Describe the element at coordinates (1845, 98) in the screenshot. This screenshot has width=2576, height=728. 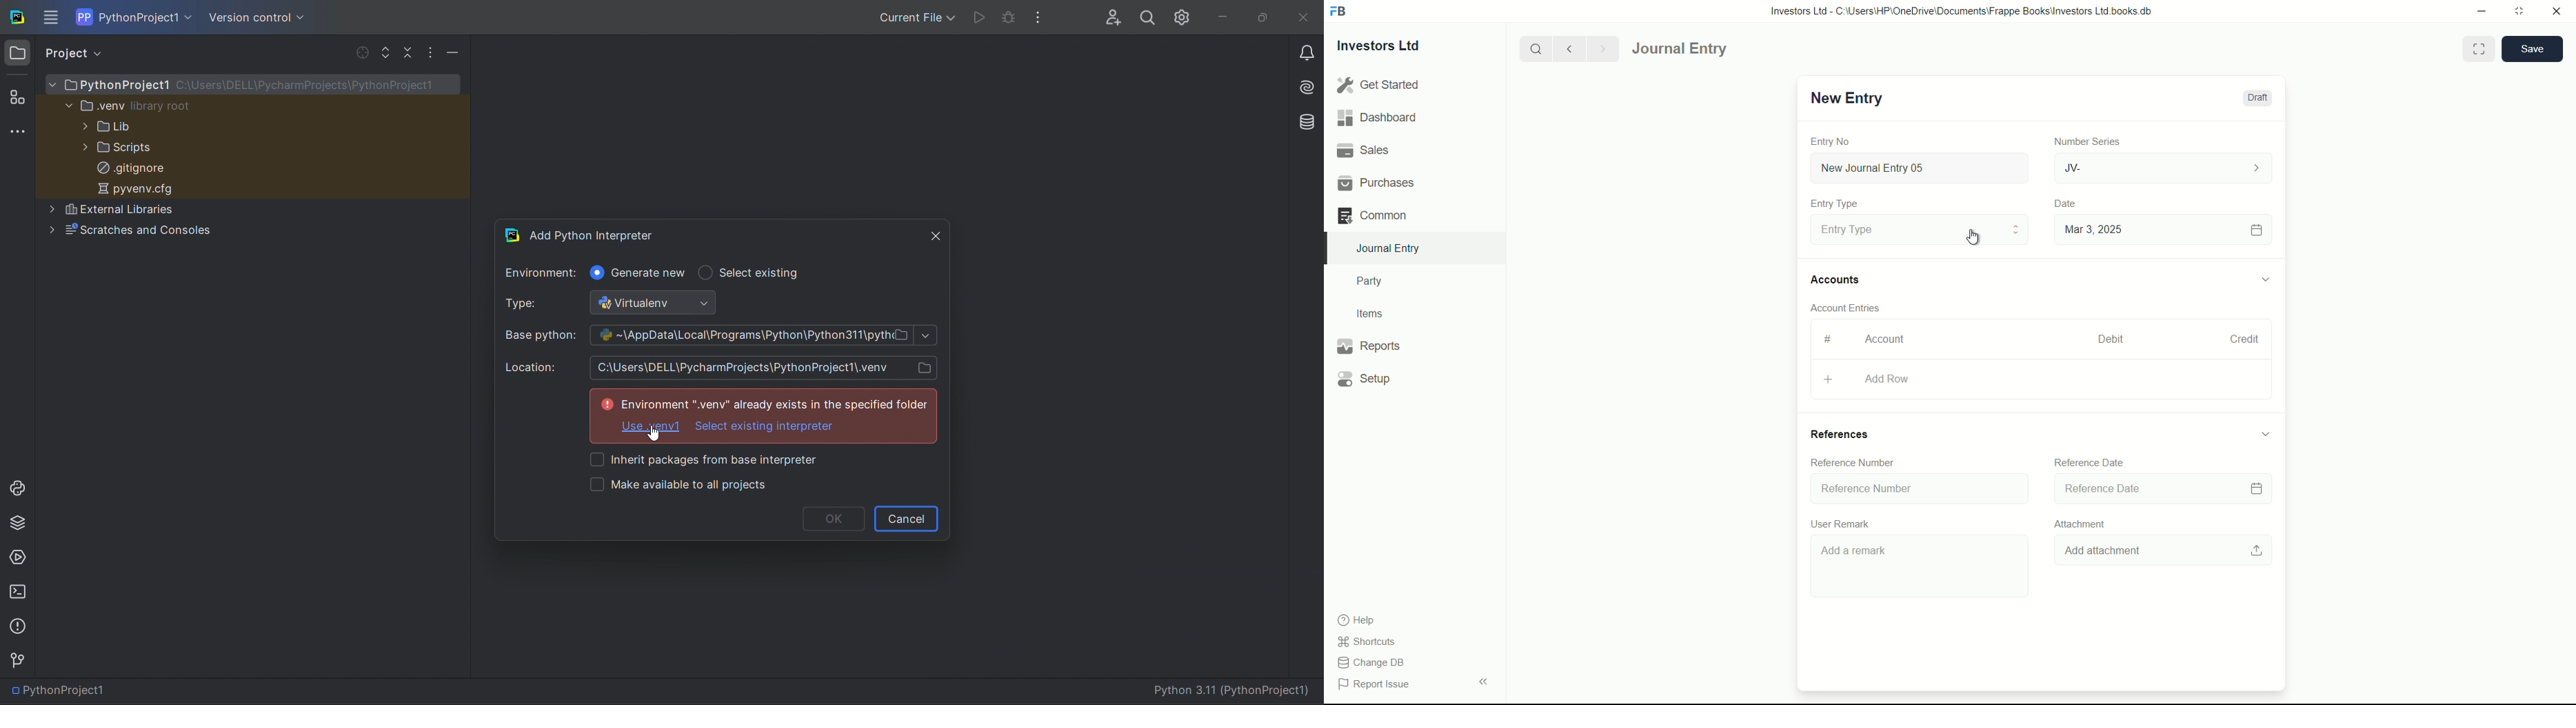
I see `New Entry` at that location.